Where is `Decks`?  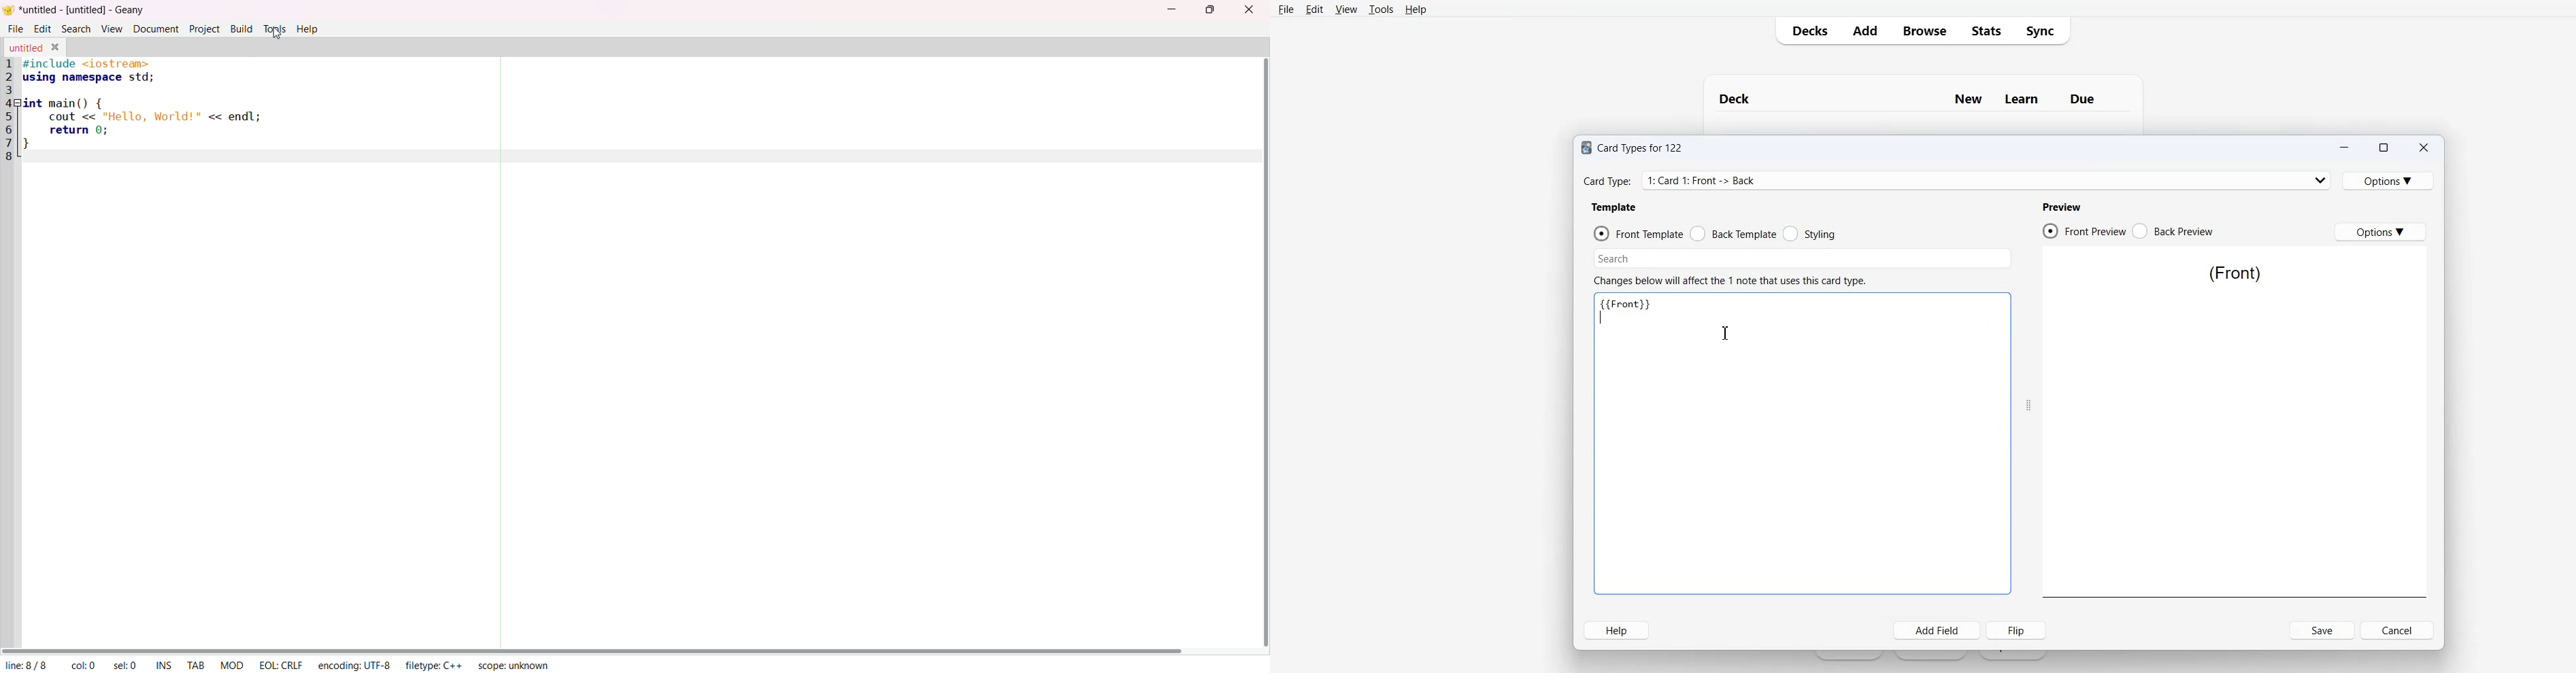 Decks is located at coordinates (1807, 31).